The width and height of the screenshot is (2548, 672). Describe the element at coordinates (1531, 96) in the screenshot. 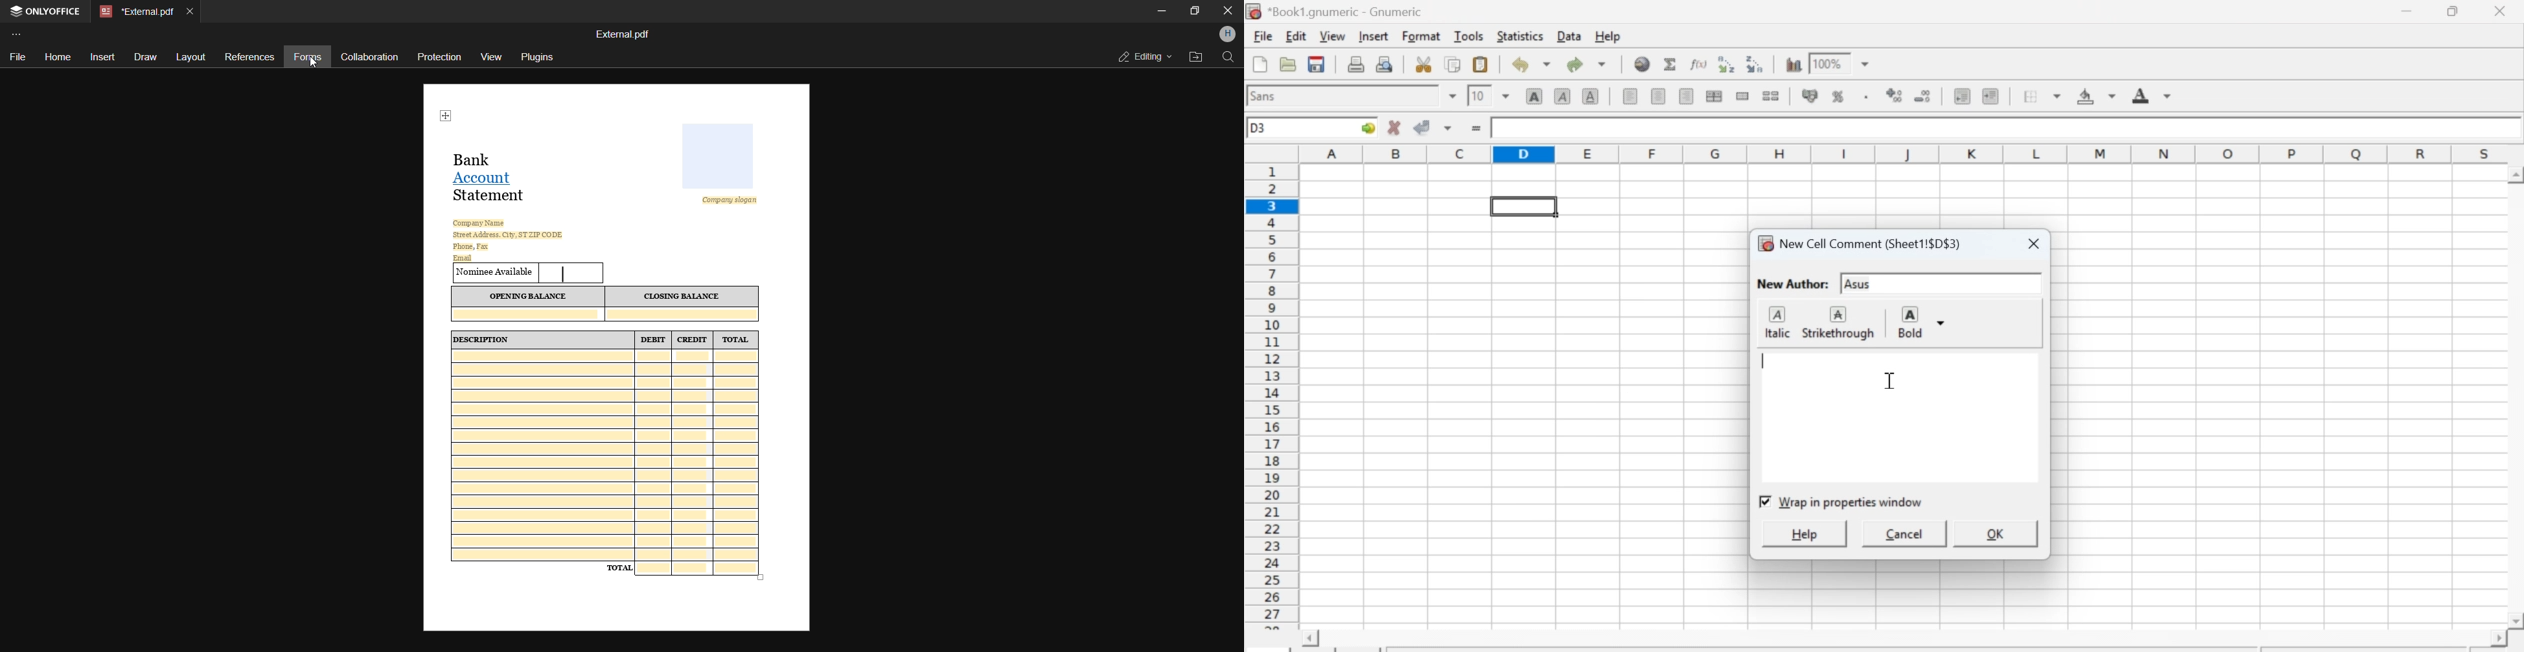

I see `Bold` at that location.